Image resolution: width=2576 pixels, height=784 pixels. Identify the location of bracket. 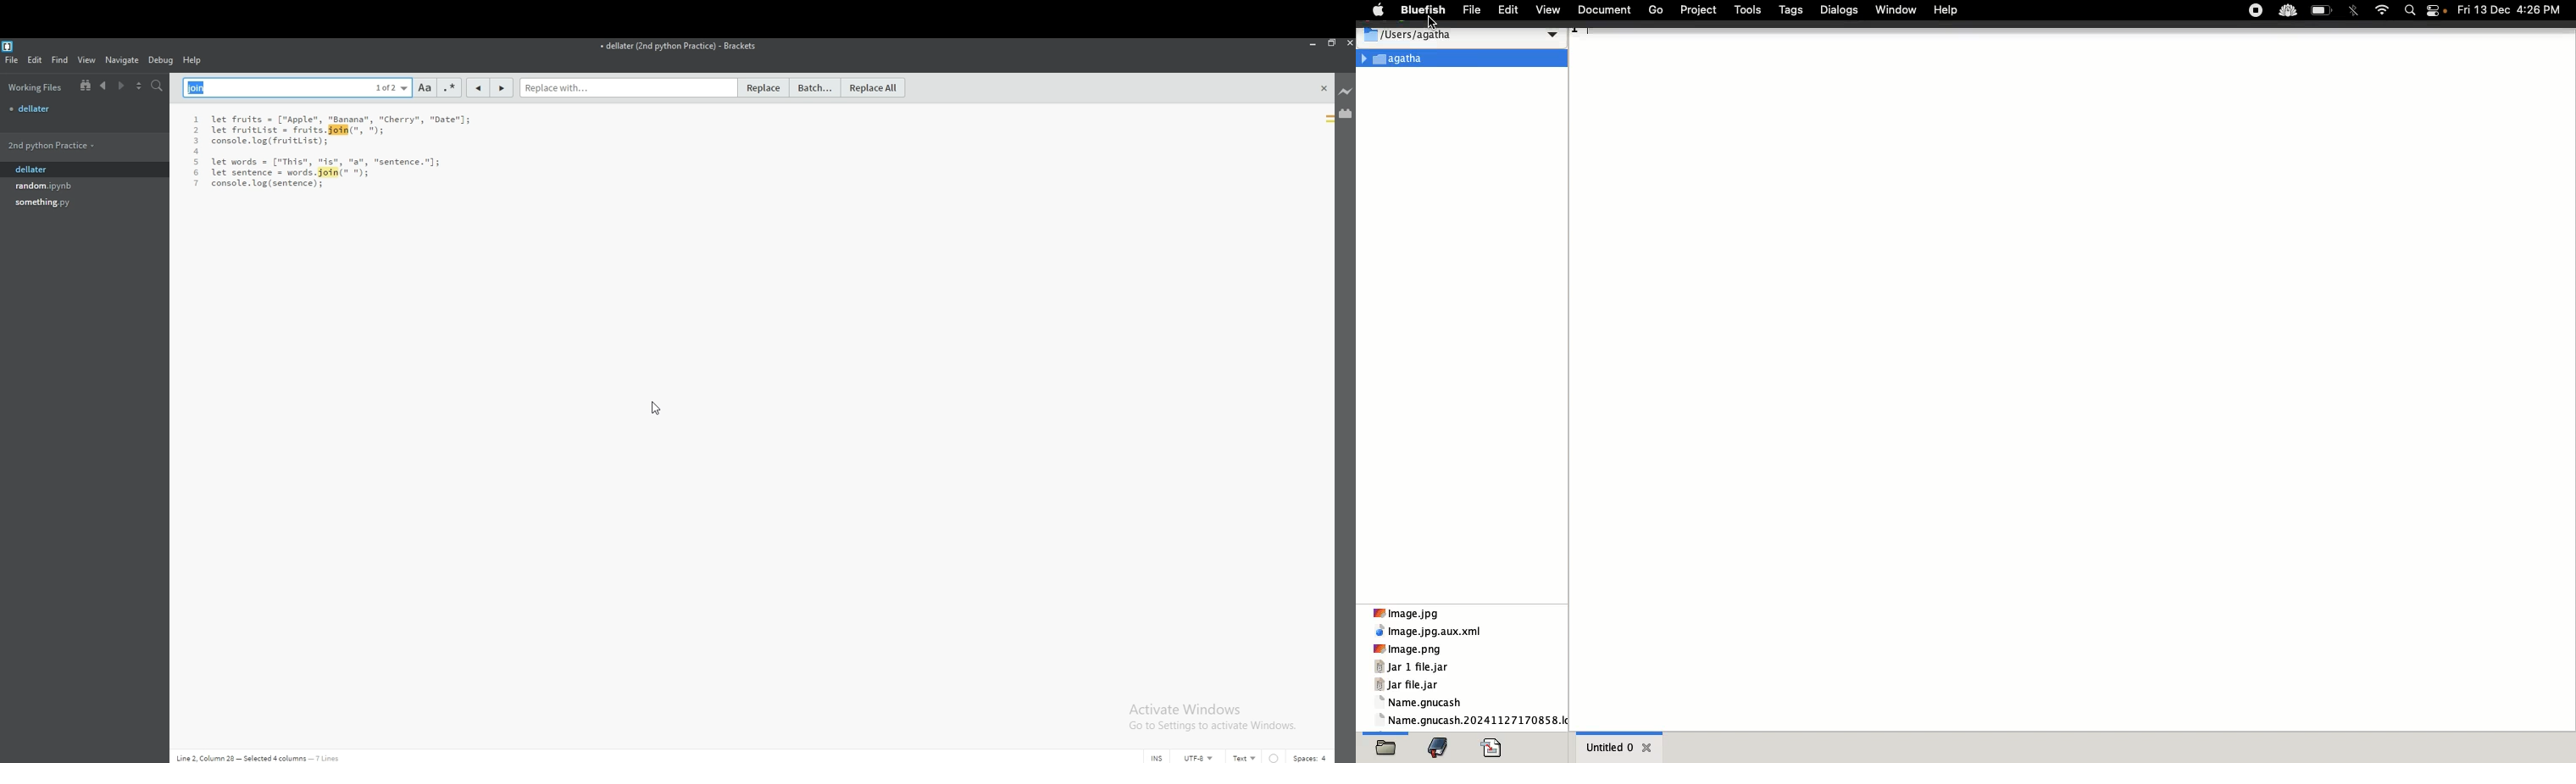
(10, 45).